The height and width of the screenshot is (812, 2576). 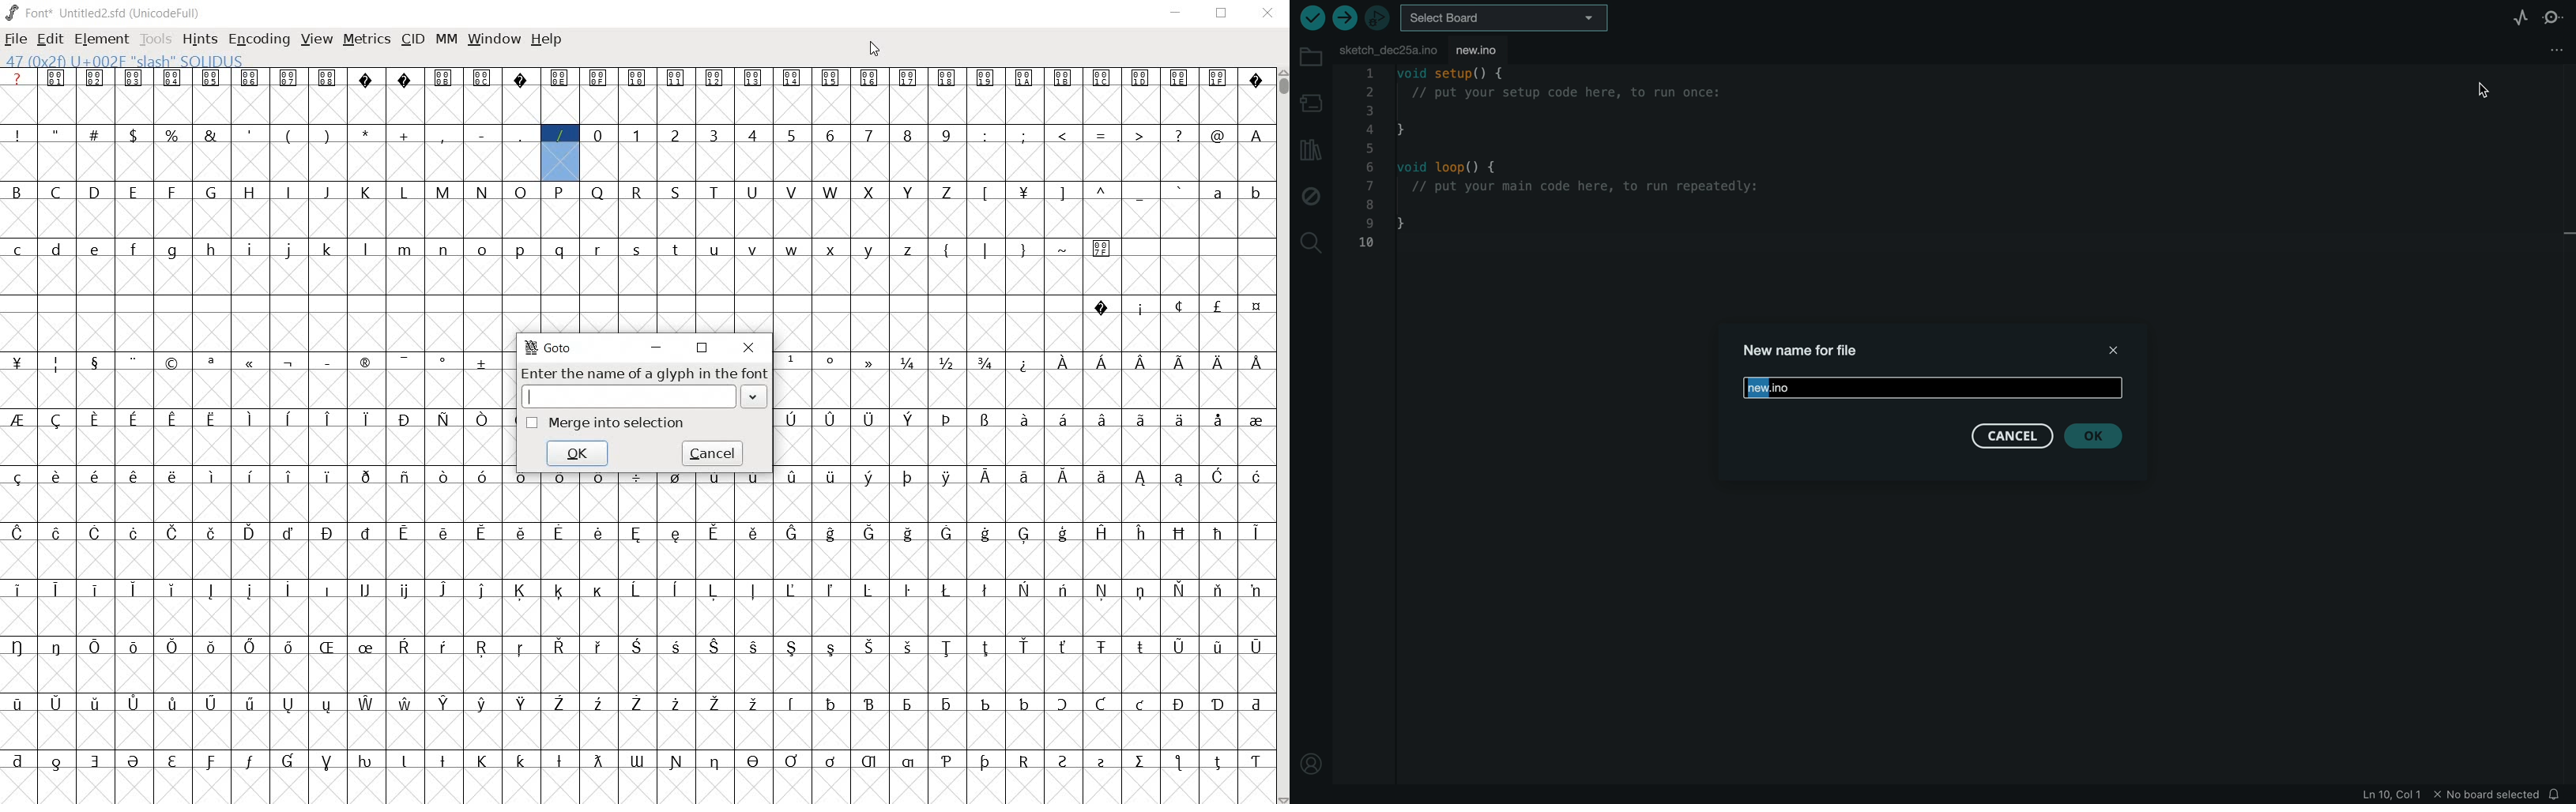 What do you see at coordinates (1023, 589) in the screenshot?
I see `glyph` at bounding box center [1023, 589].